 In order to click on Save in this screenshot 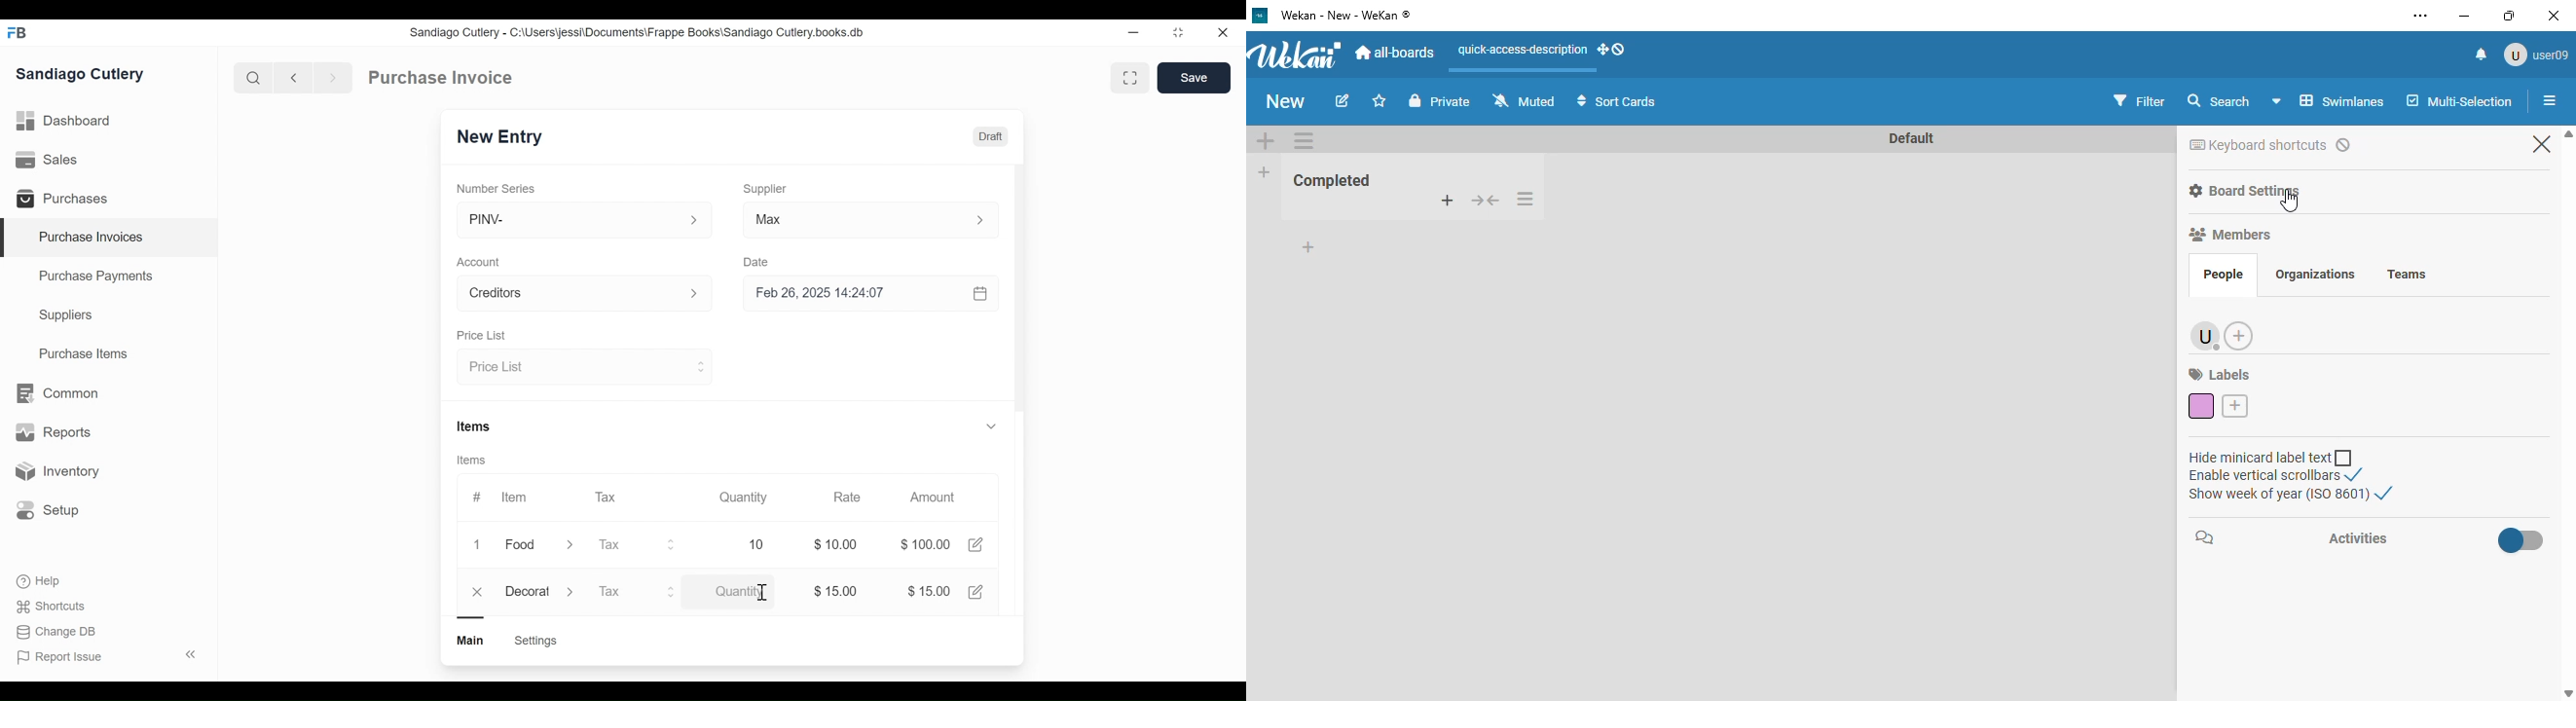, I will do `click(1196, 78)`.